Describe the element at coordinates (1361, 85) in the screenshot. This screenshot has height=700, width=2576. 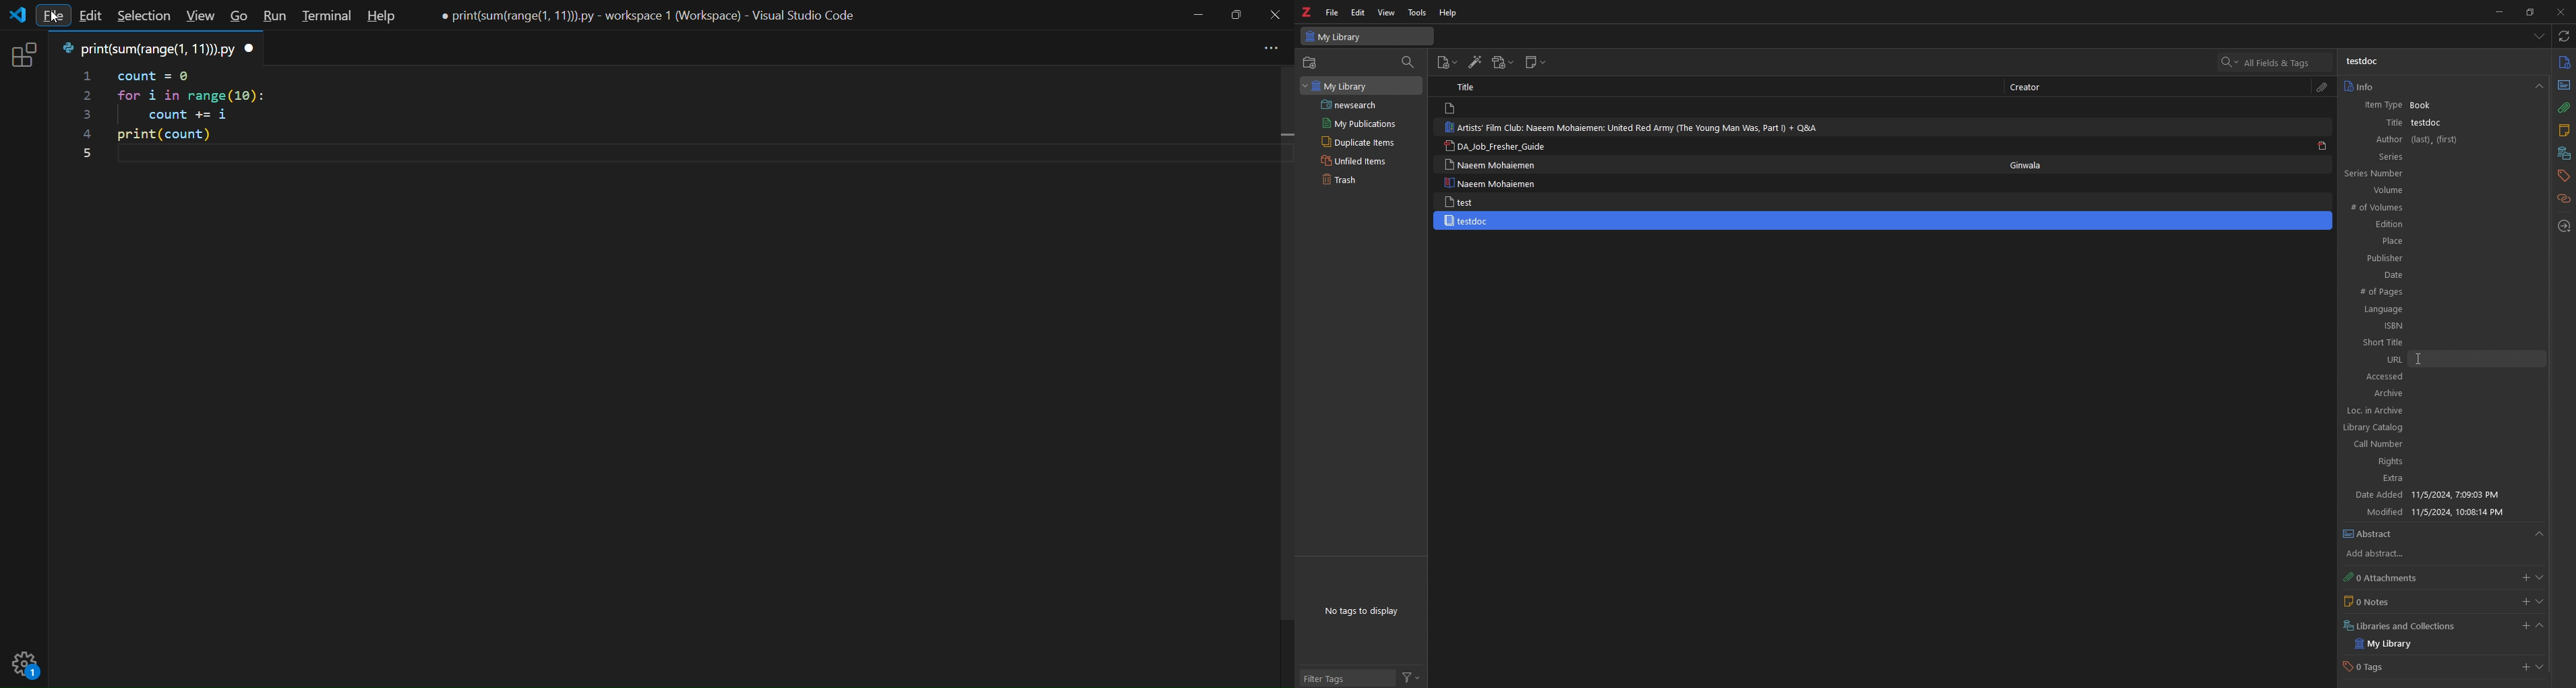
I see `my library` at that location.